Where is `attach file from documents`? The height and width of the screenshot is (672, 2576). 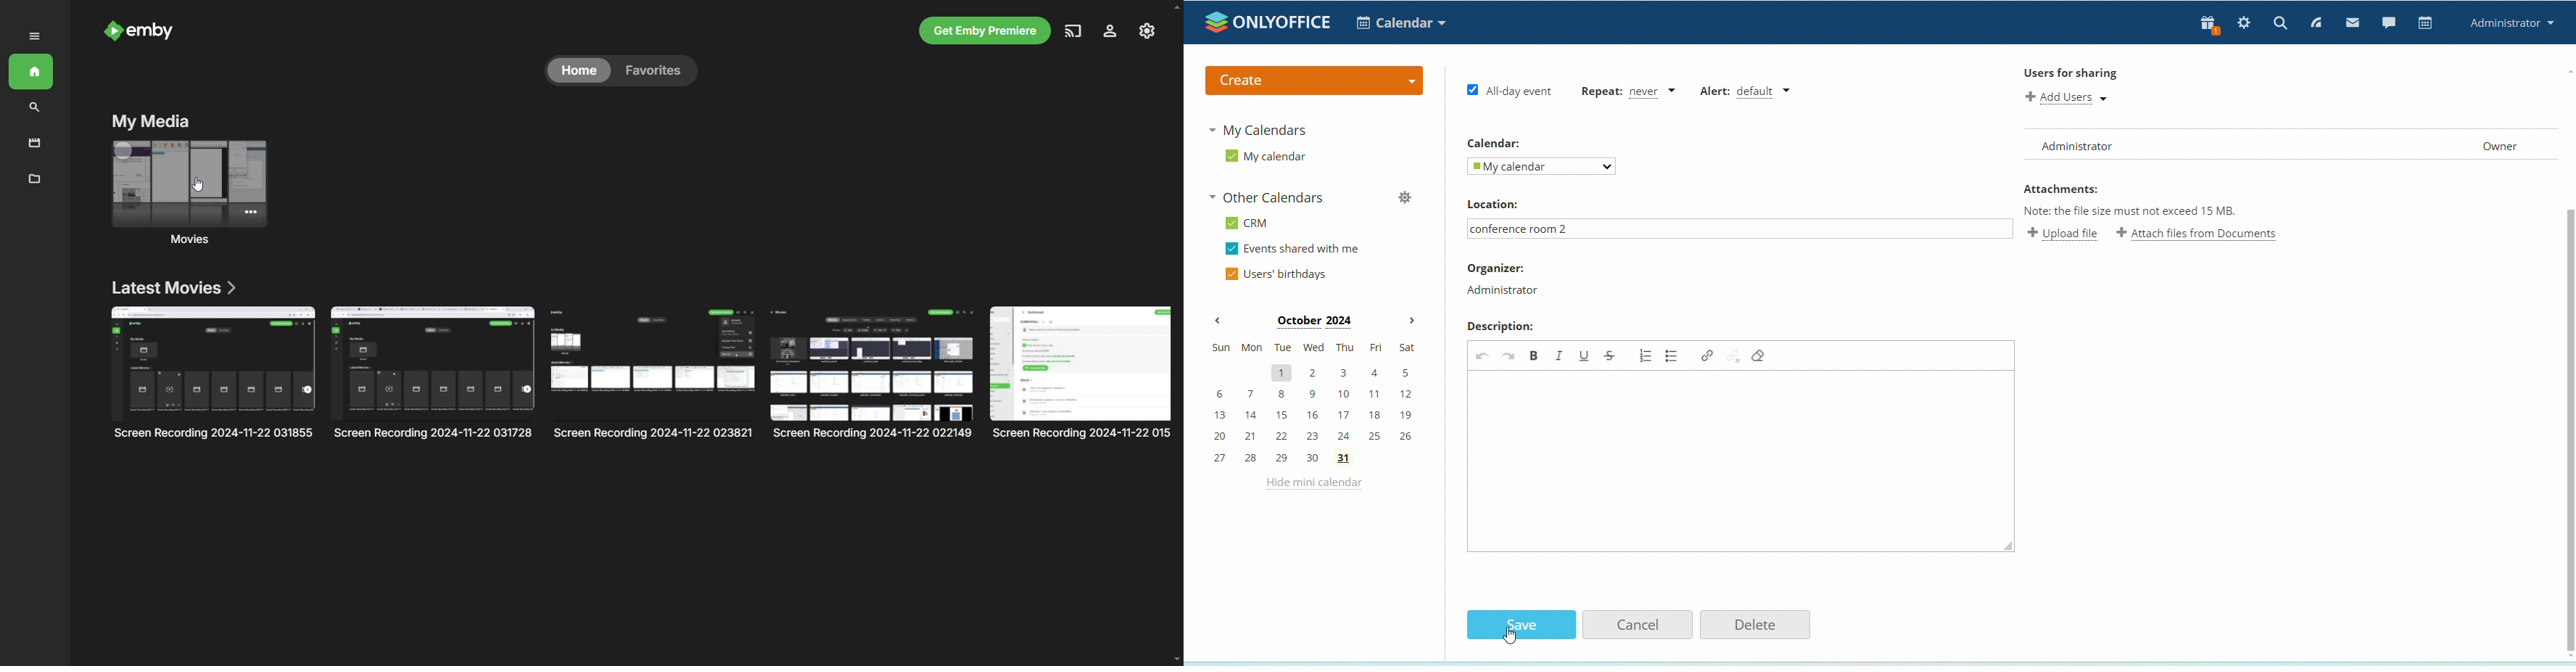
attach file from documents is located at coordinates (2201, 233).